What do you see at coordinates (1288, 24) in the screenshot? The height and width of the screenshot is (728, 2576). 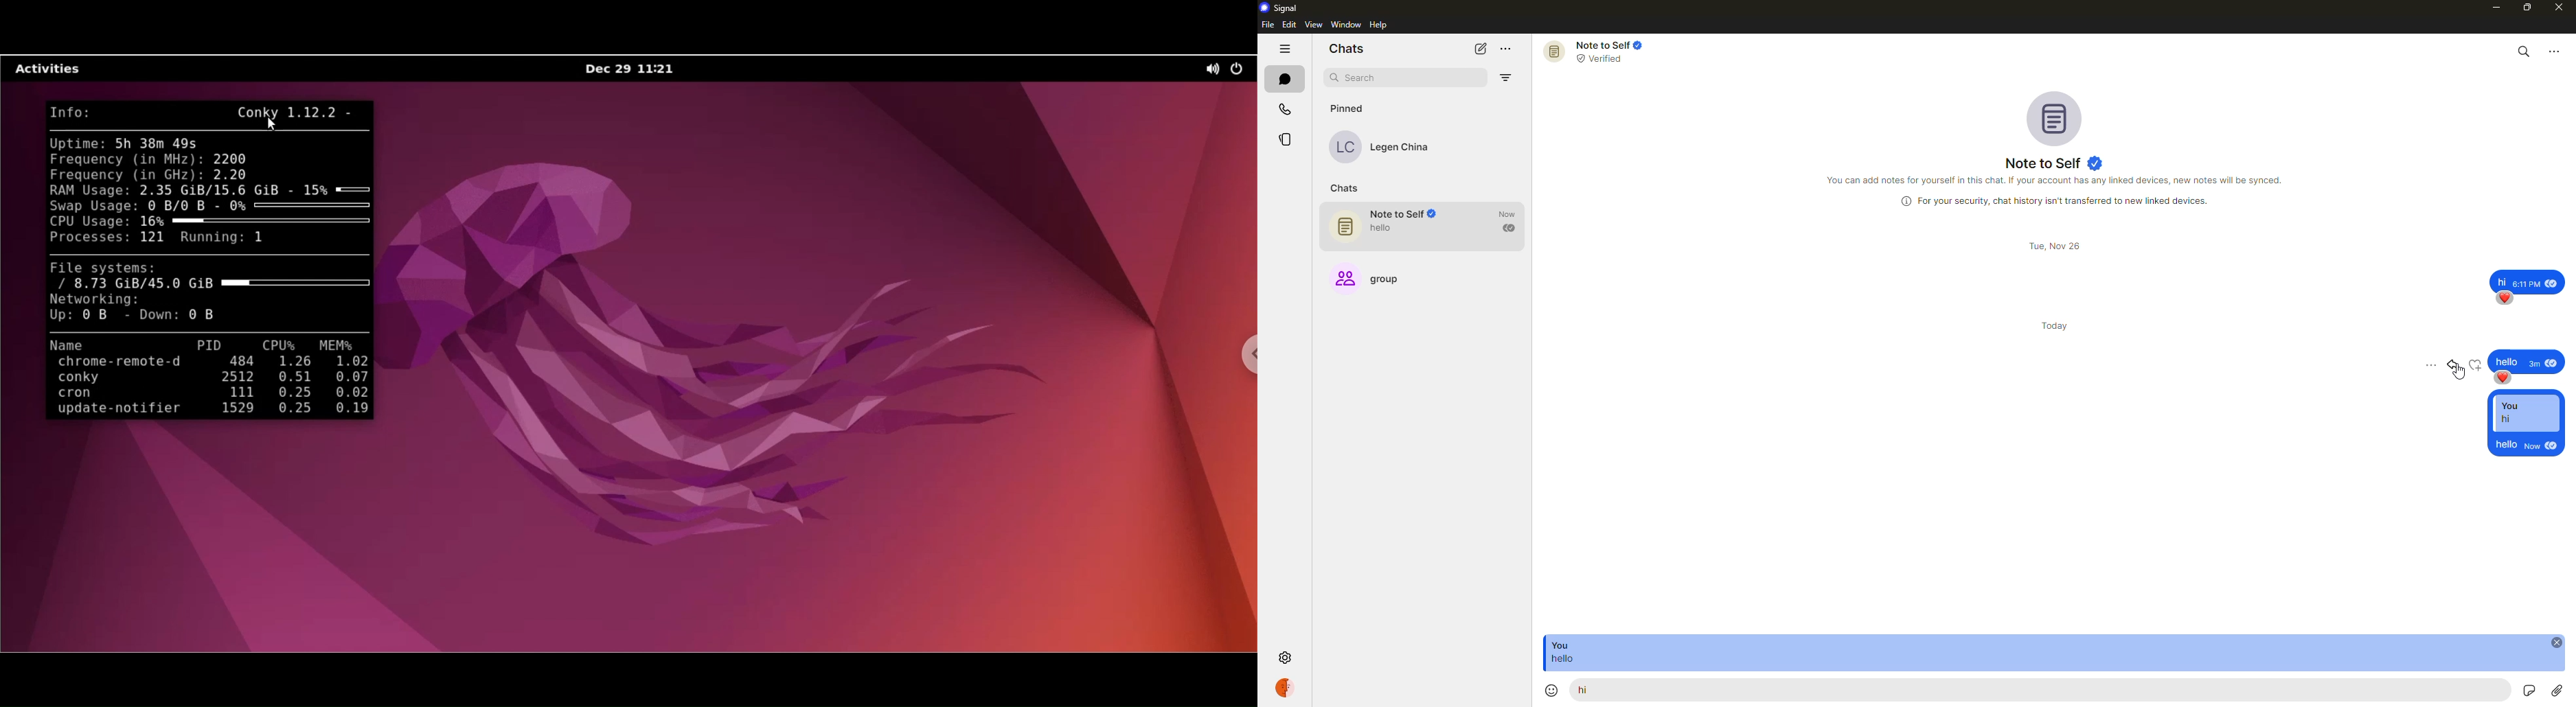 I see `edit` at bounding box center [1288, 24].